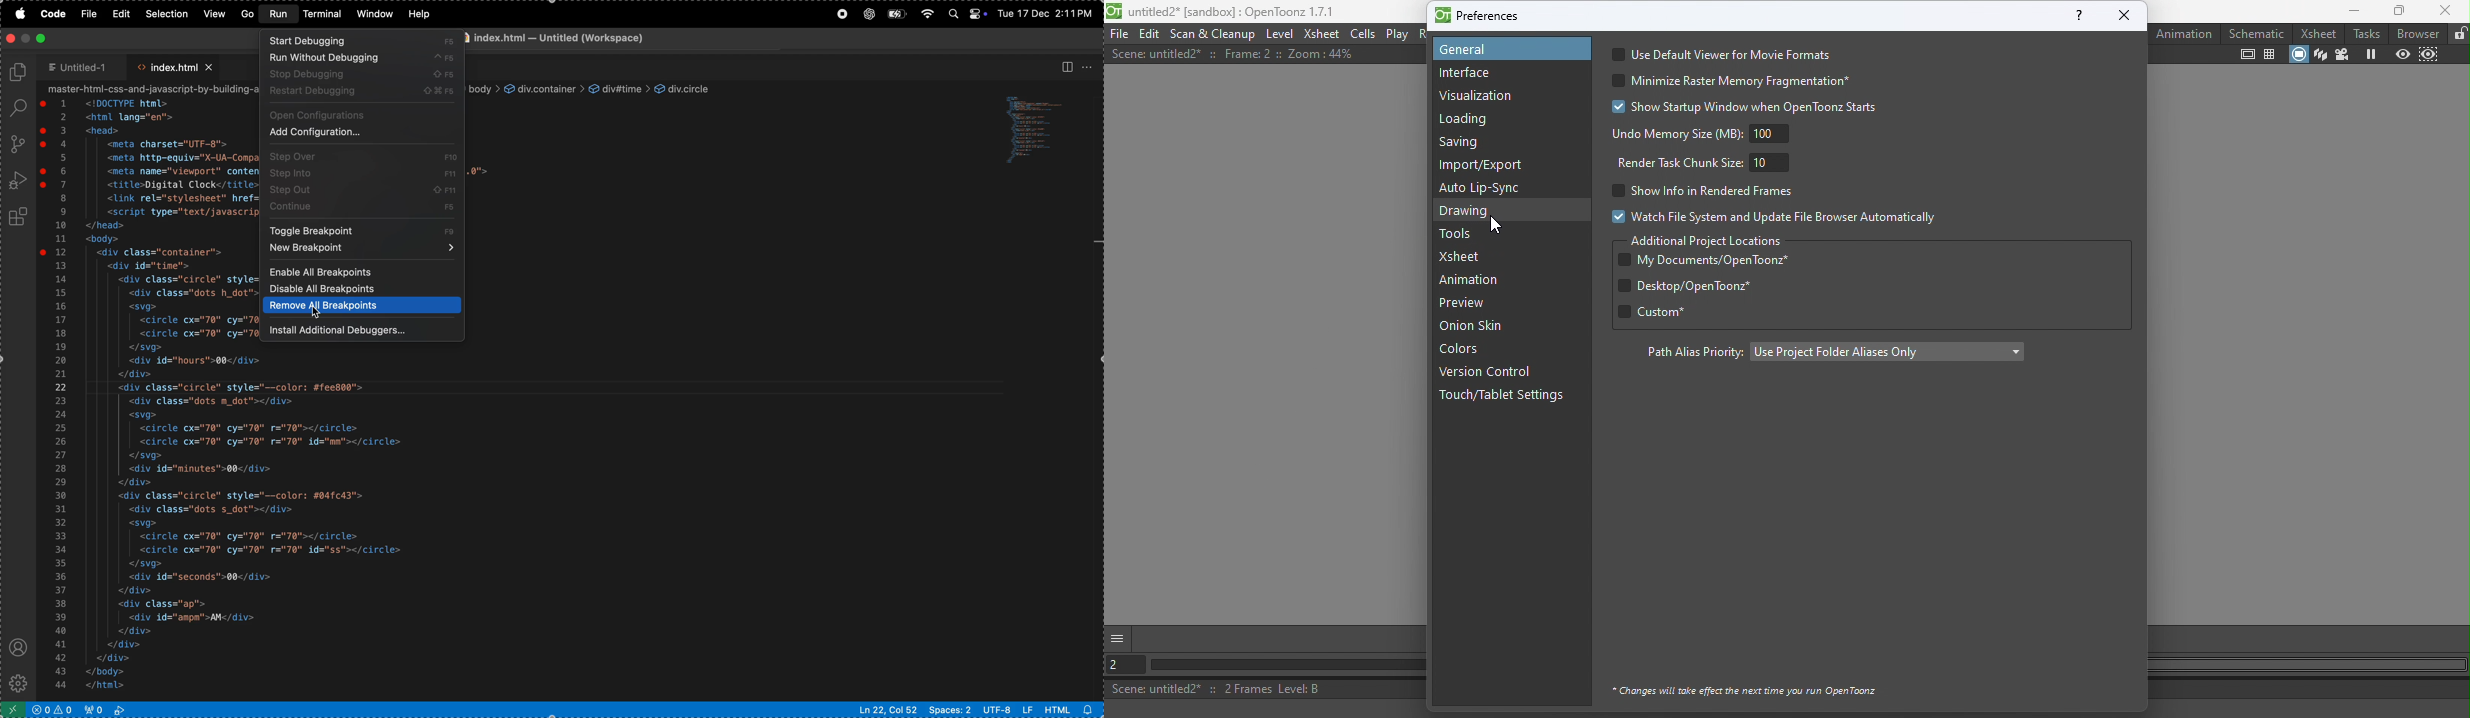 The width and height of the screenshot is (2492, 728). I want to click on Play, so click(1397, 34).